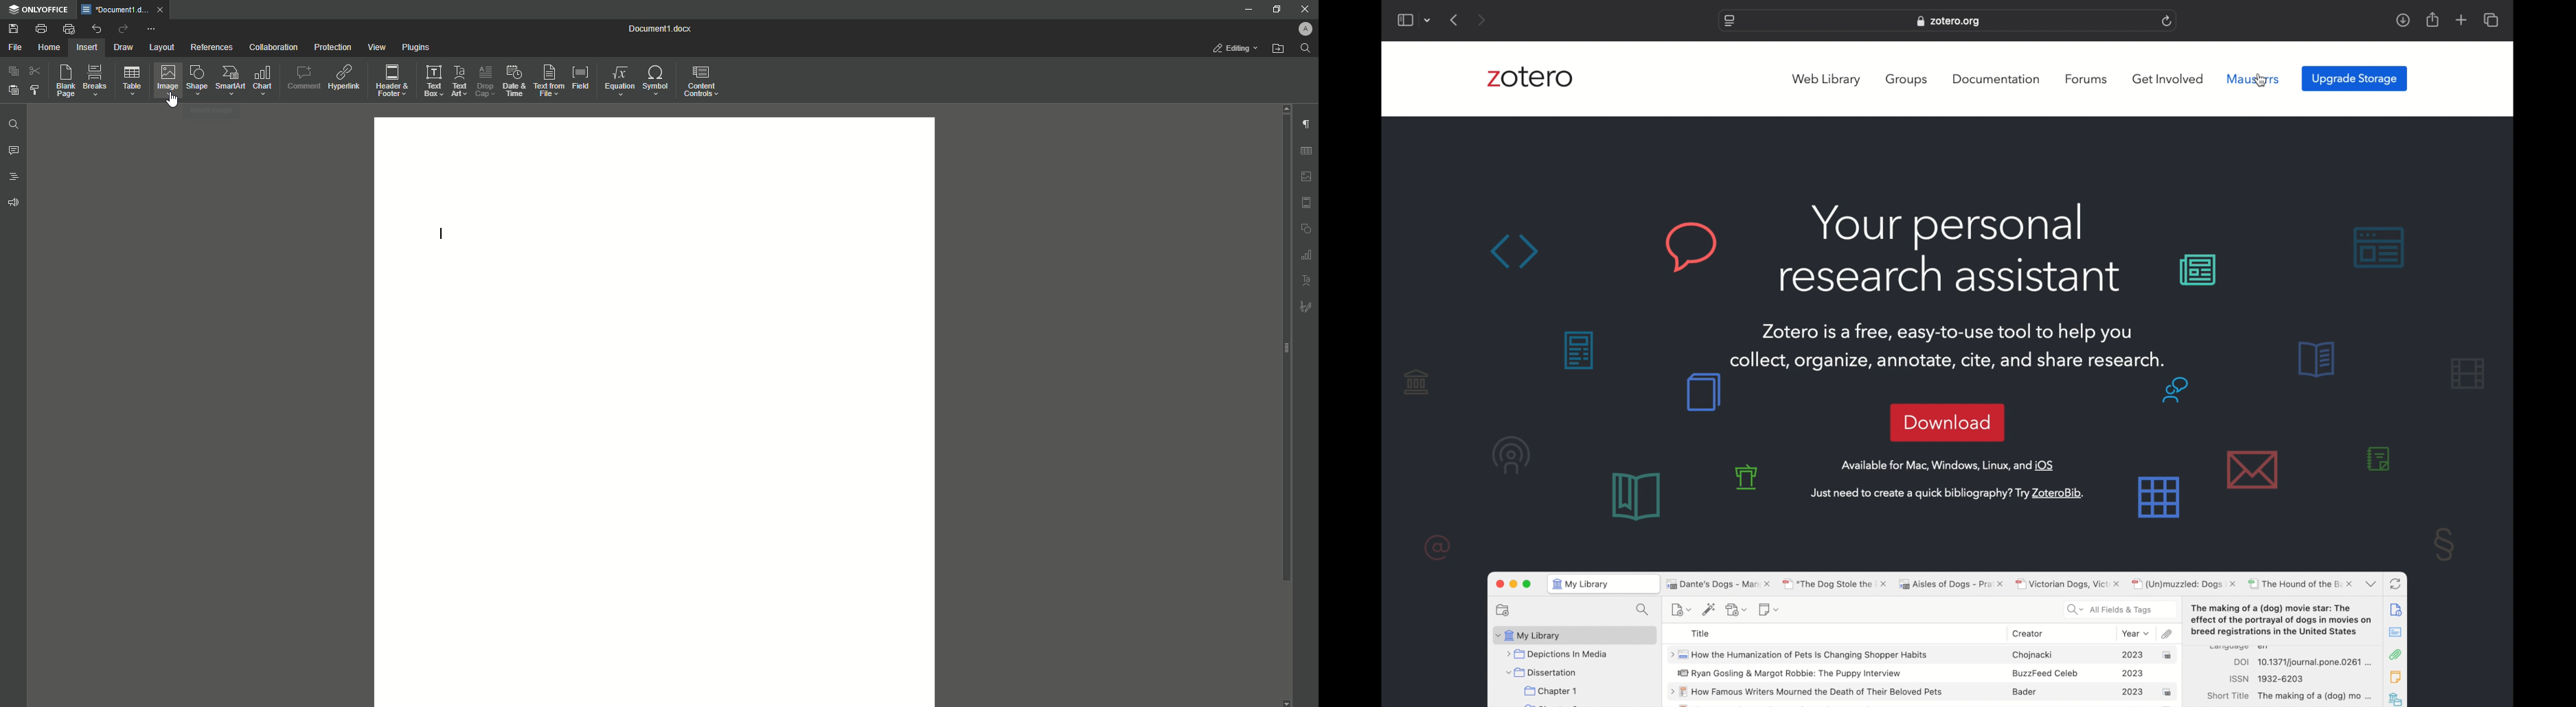 This screenshot has width=2576, height=728. I want to click on File, so click(15, 48).